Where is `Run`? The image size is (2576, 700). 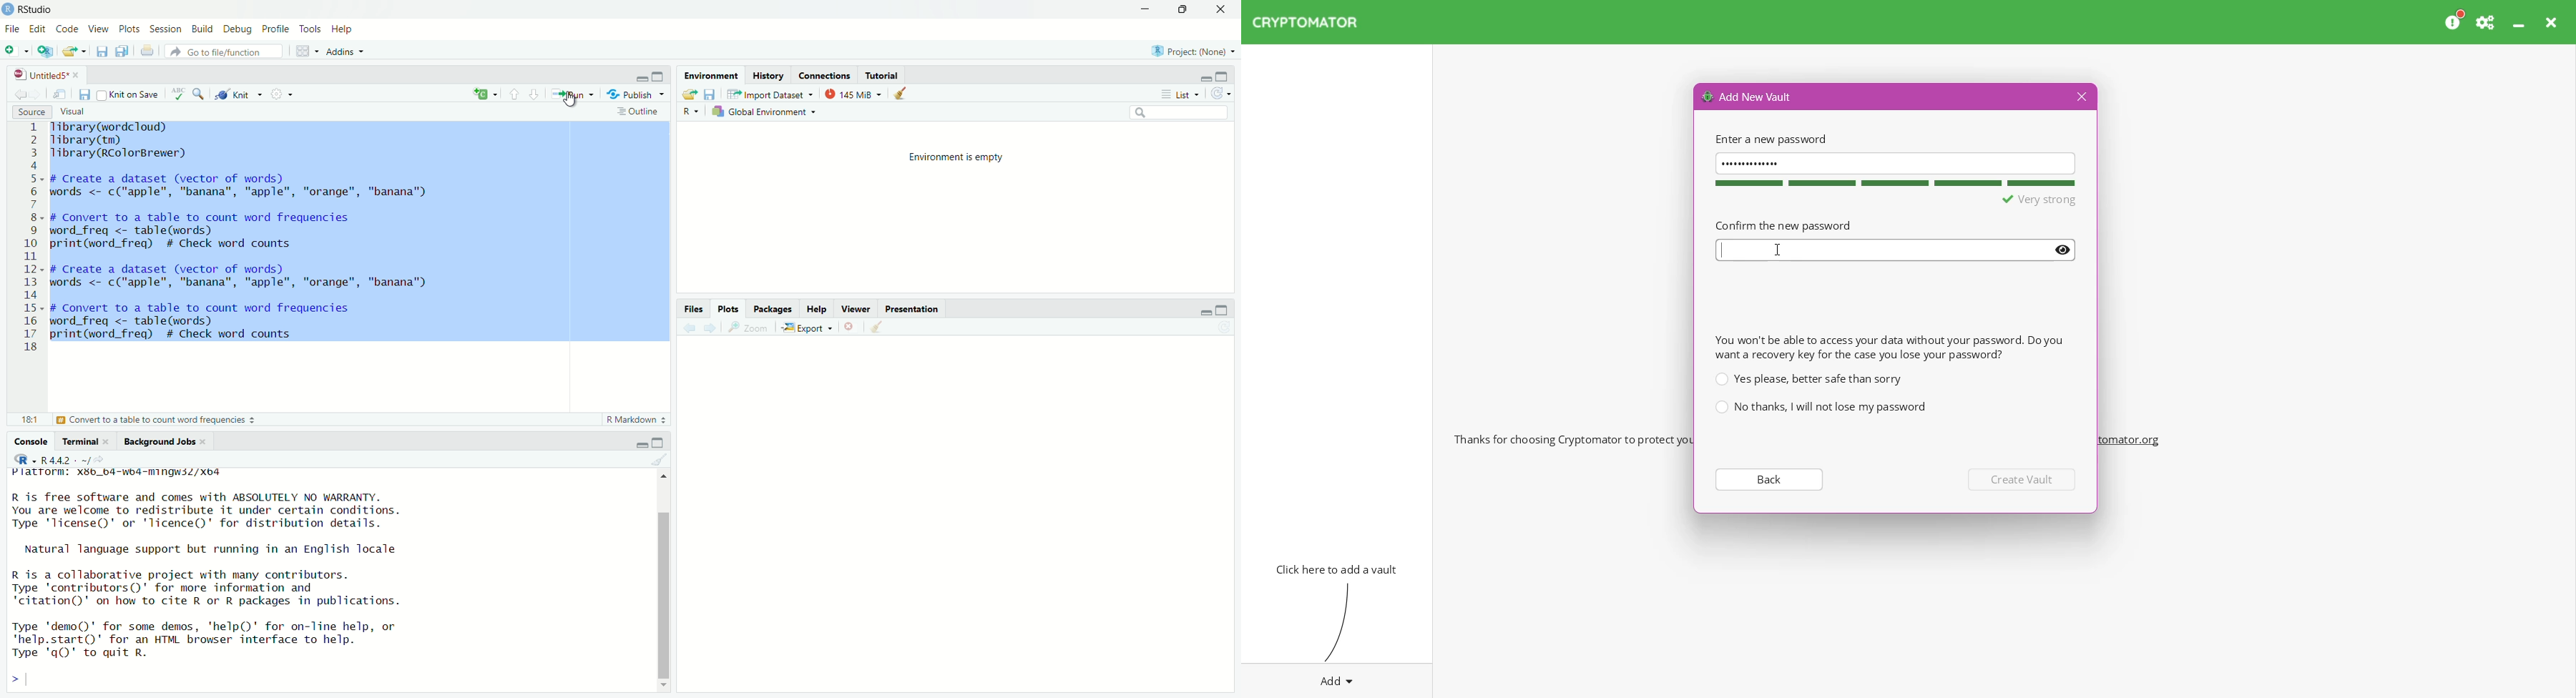
Run is located at coordinates (574, 95).